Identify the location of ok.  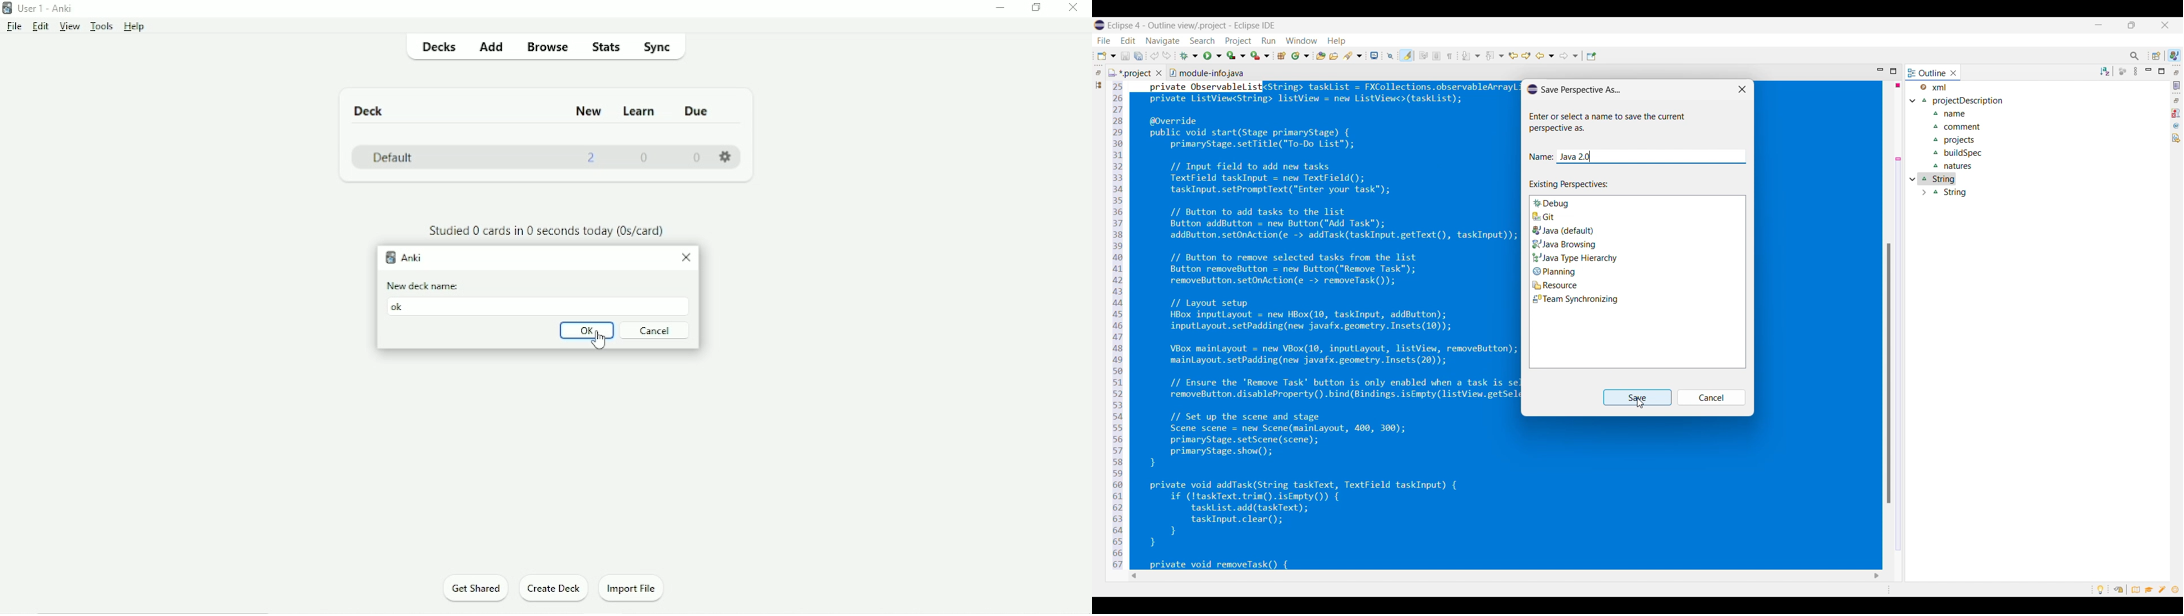
(400, 307).